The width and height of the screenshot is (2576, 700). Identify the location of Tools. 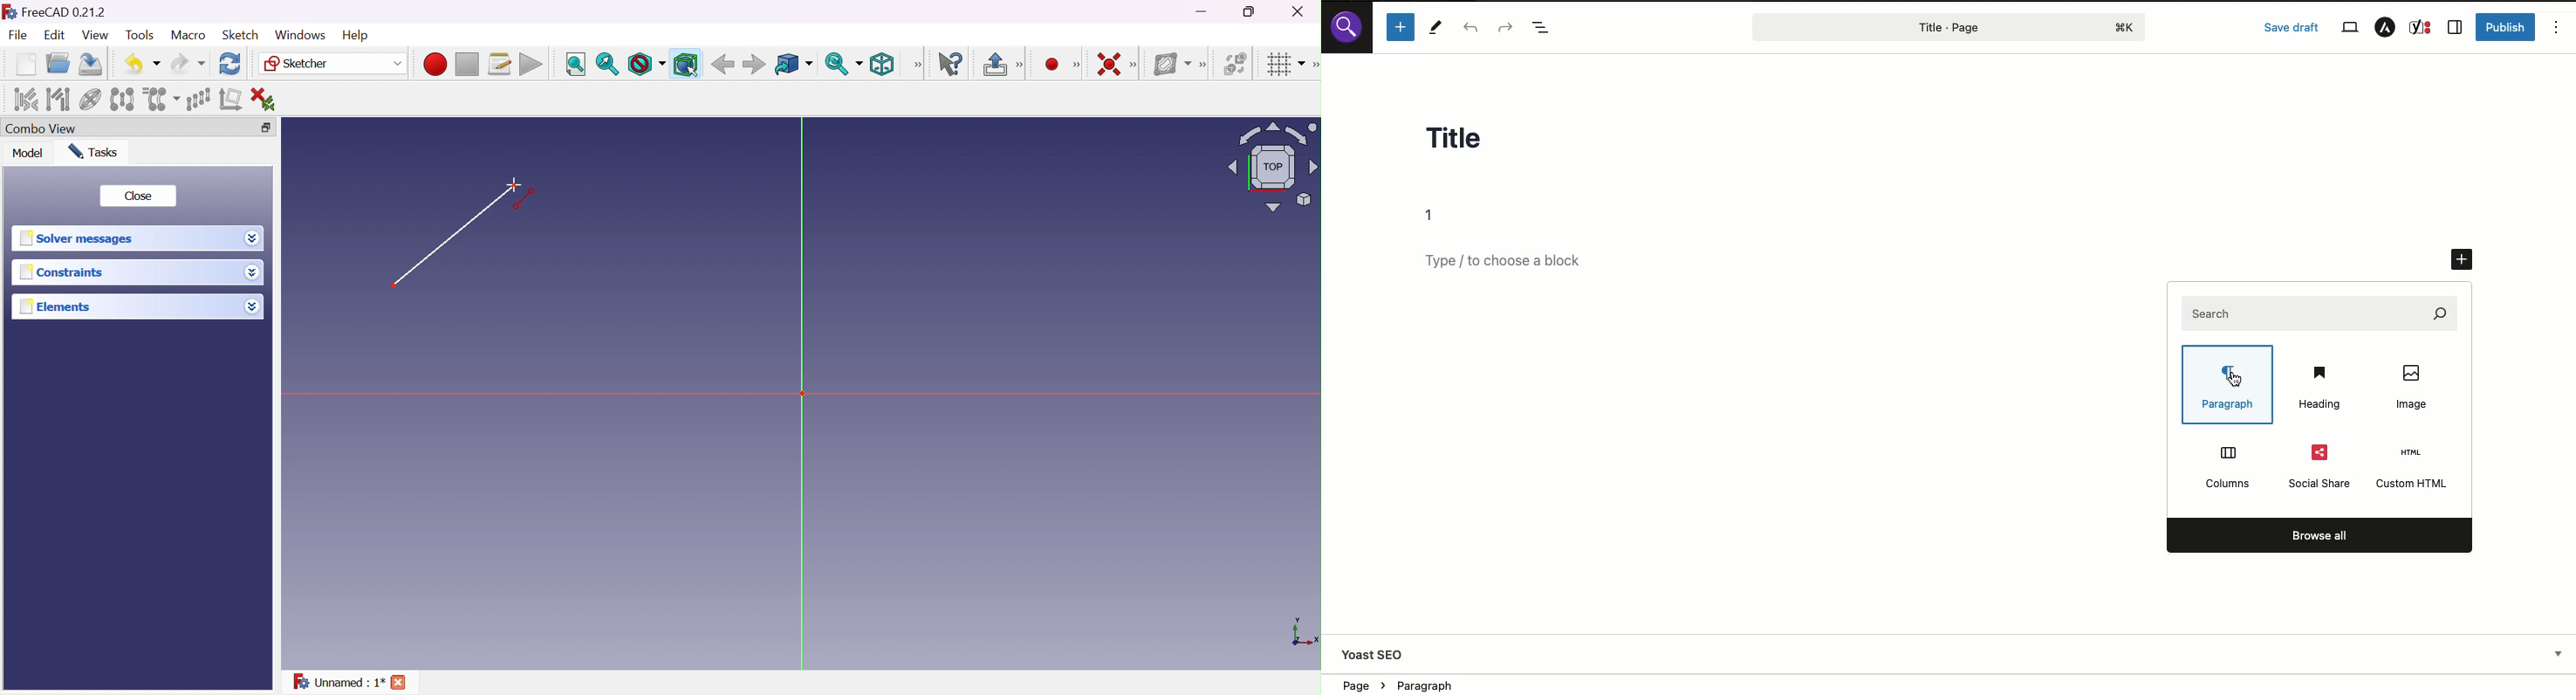
(1436, 27).